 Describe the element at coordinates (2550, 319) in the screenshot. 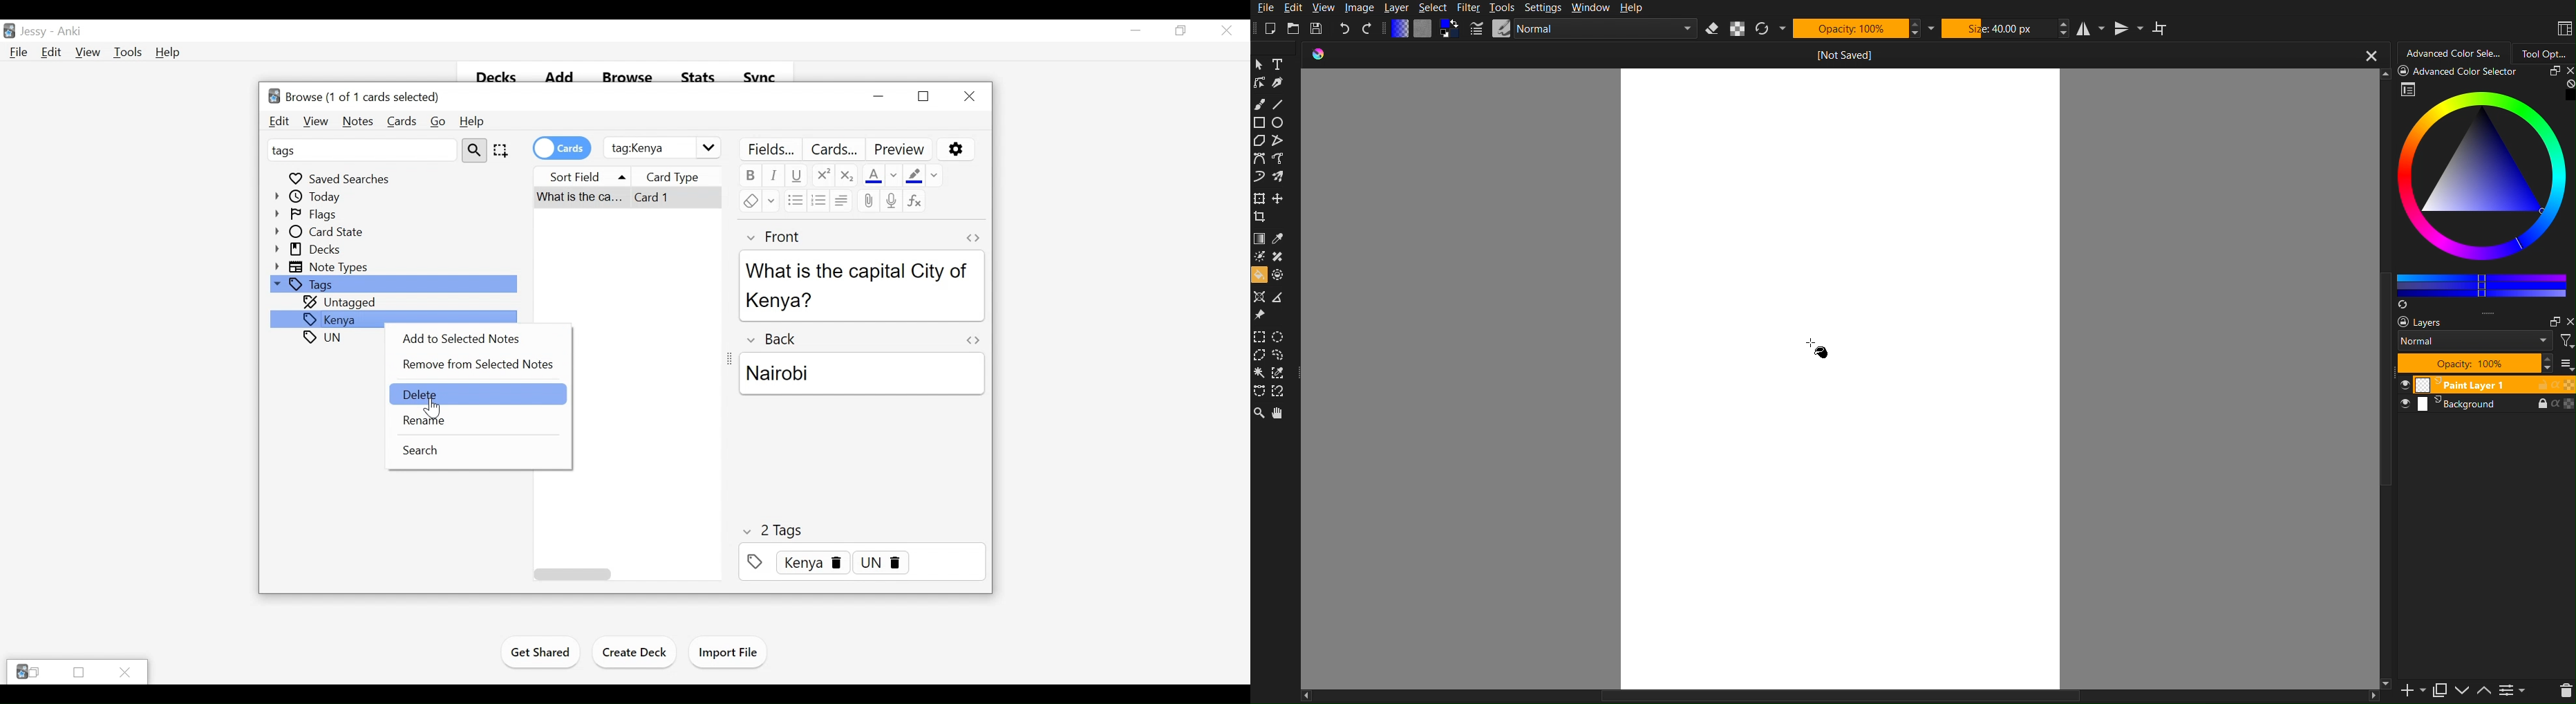

I see `maximize` at that location.